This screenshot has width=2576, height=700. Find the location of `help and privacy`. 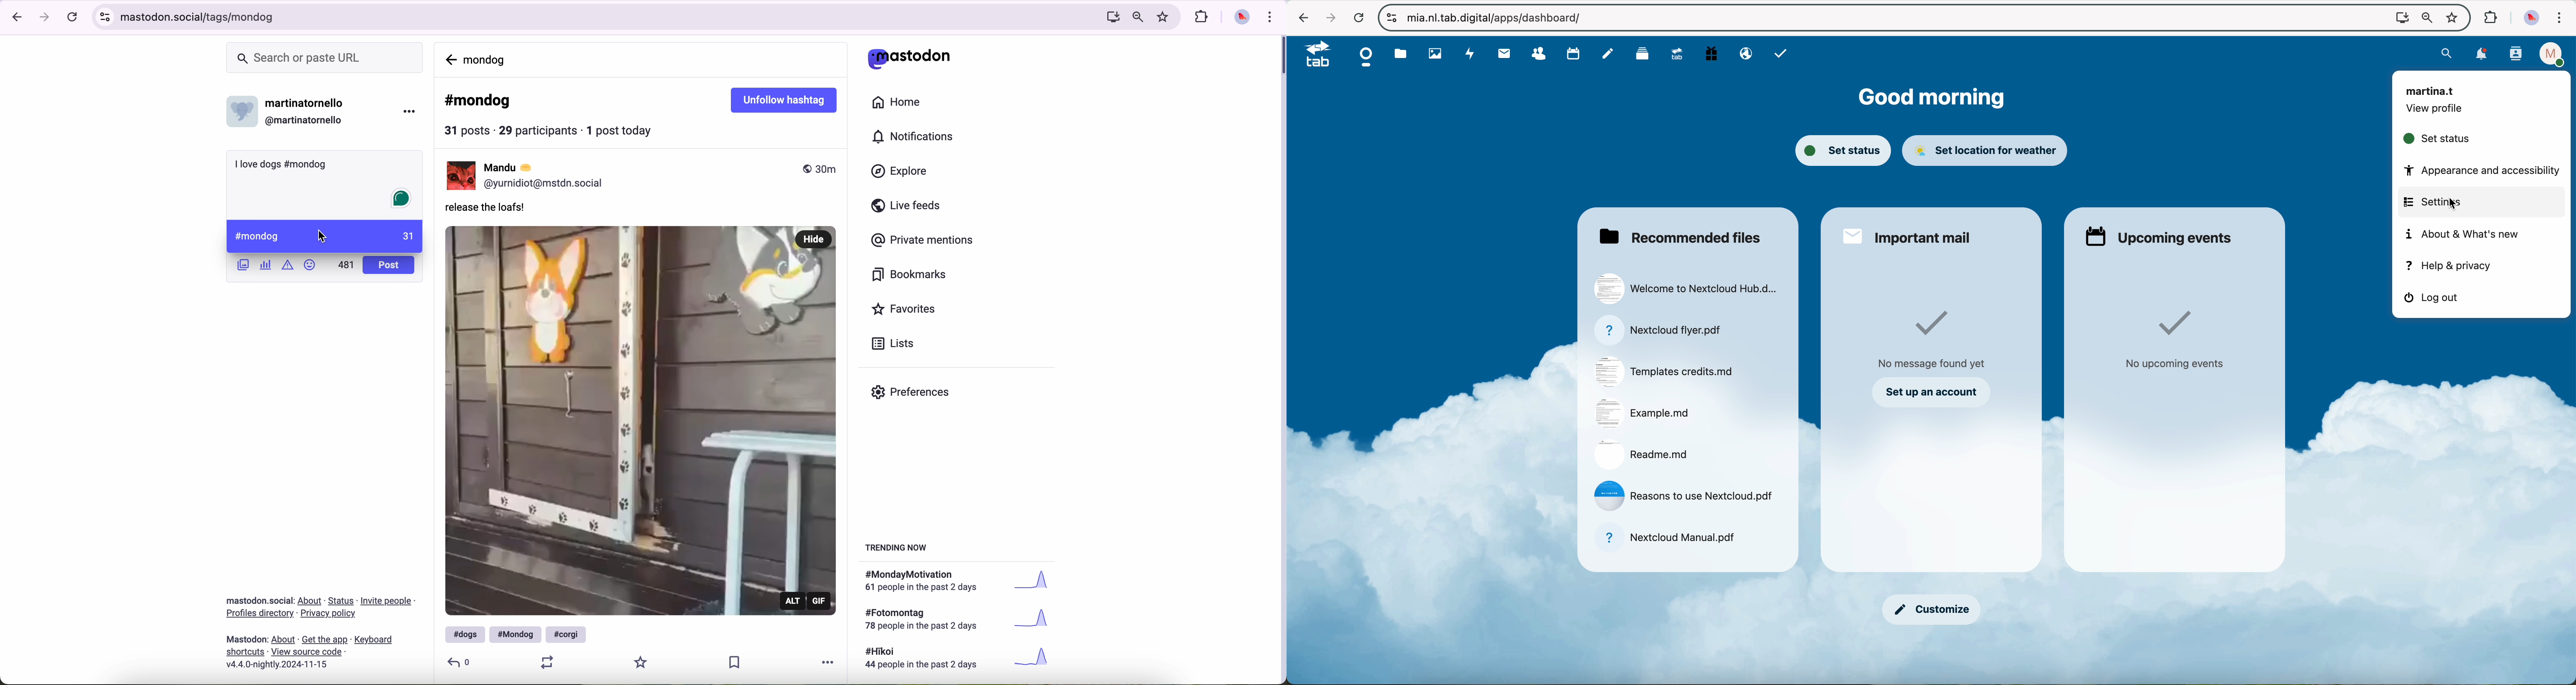

help and privacy is located at coordinates (2450, 266).